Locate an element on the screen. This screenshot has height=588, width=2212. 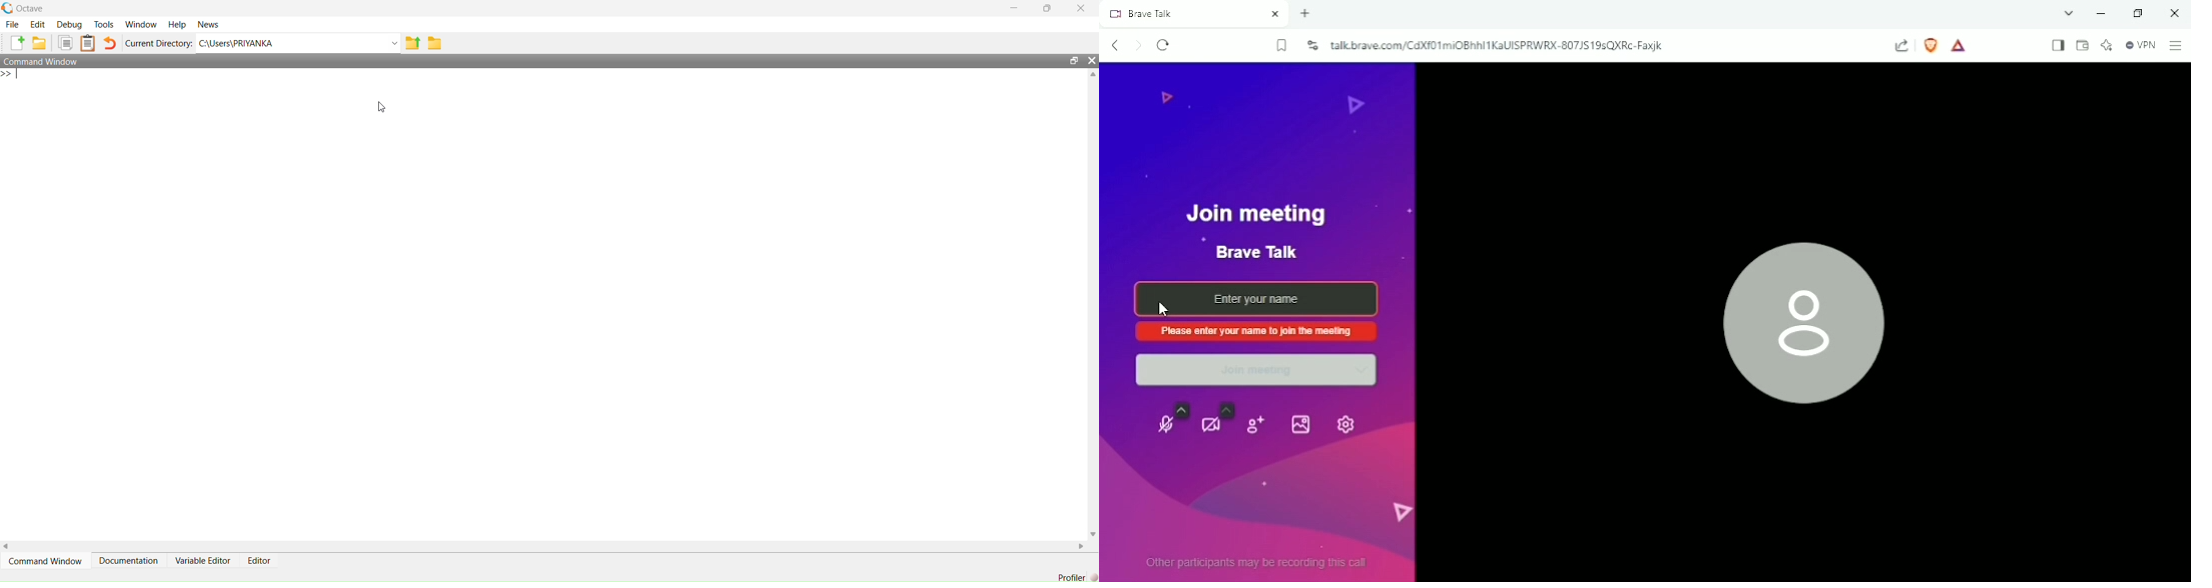
Brave Shields is located at coordinates (1931, 45).